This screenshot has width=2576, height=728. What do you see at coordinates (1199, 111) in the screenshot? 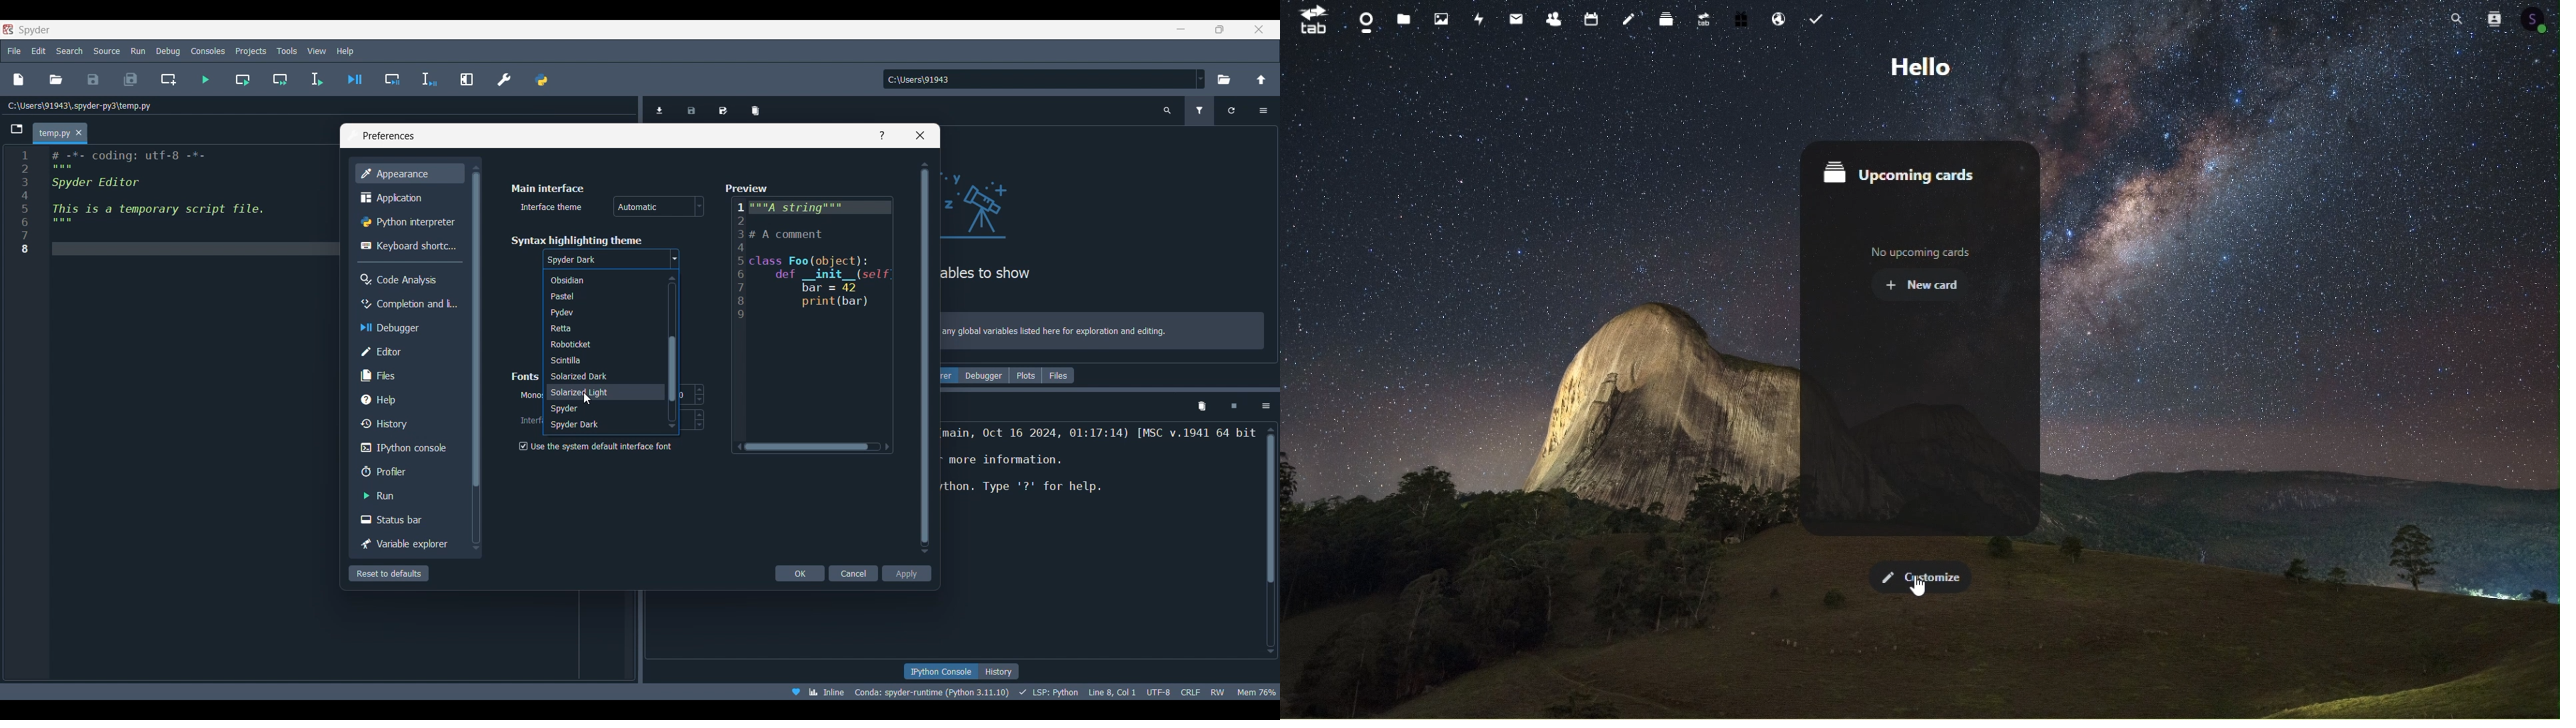
I see `Filter variables` at bounding box center [1199, 111].